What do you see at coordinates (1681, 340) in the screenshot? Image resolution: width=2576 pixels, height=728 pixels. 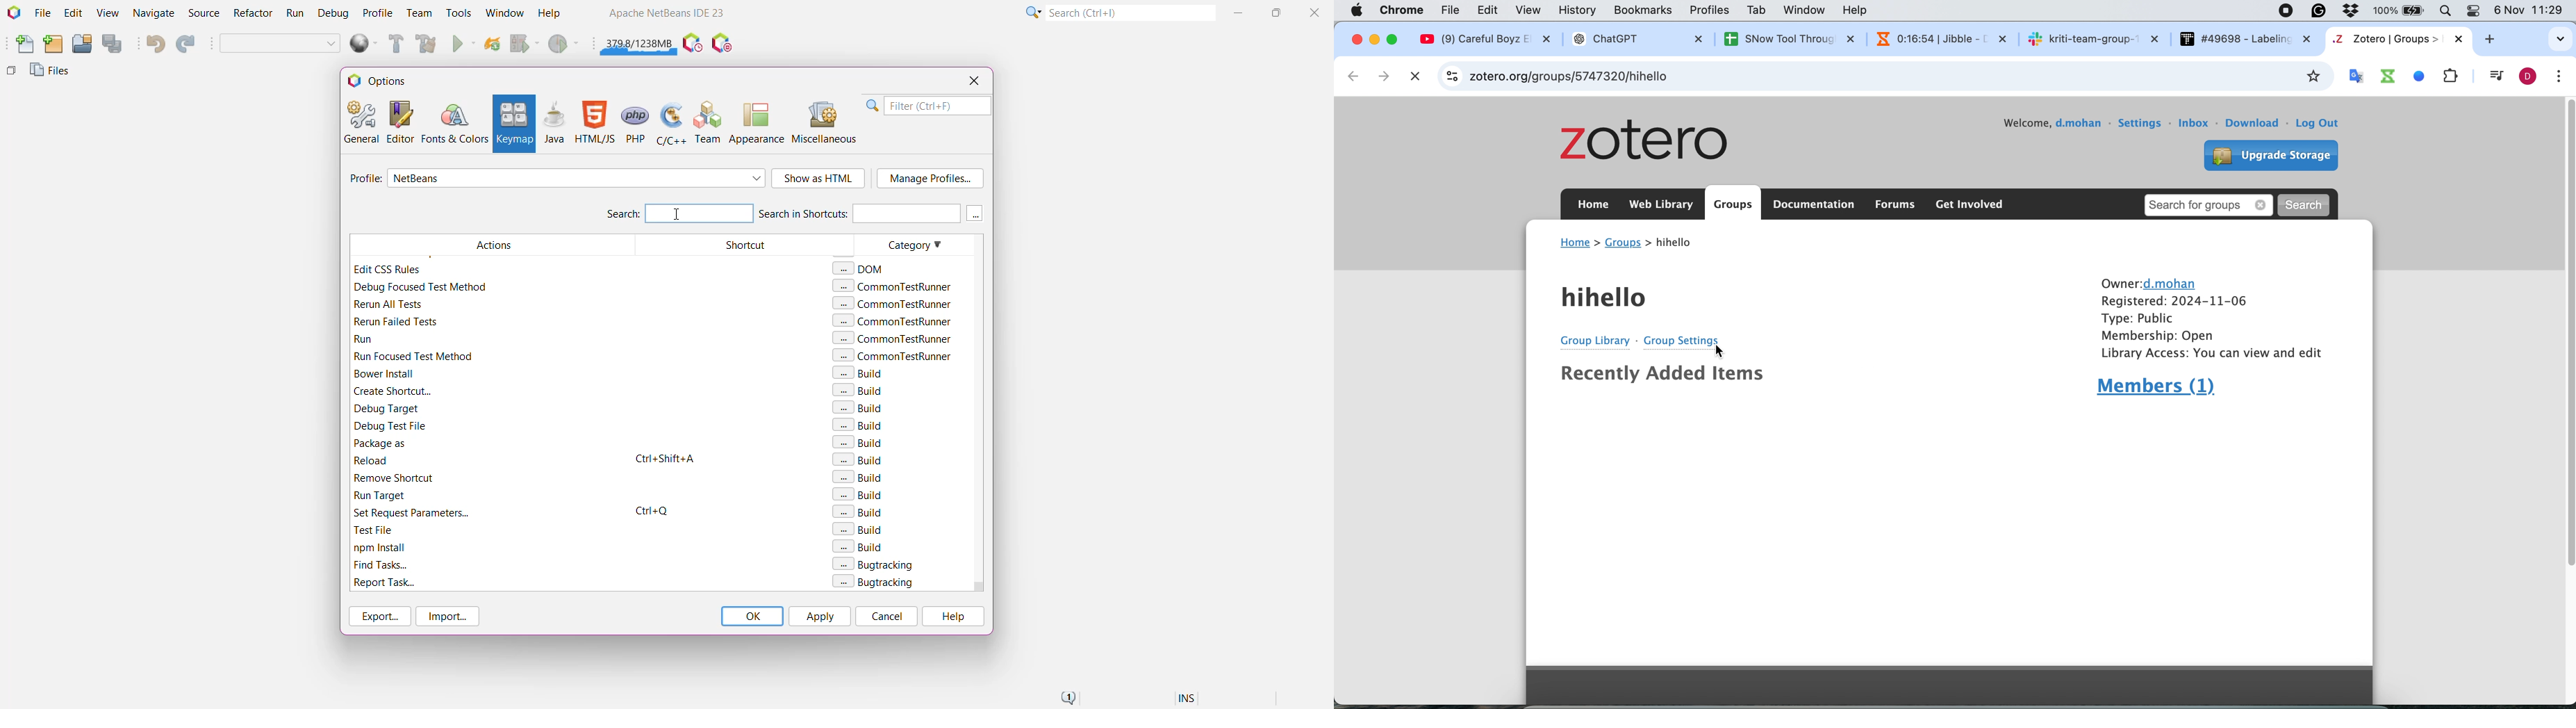 I see `group settings` at bounding box center [1681, 340].